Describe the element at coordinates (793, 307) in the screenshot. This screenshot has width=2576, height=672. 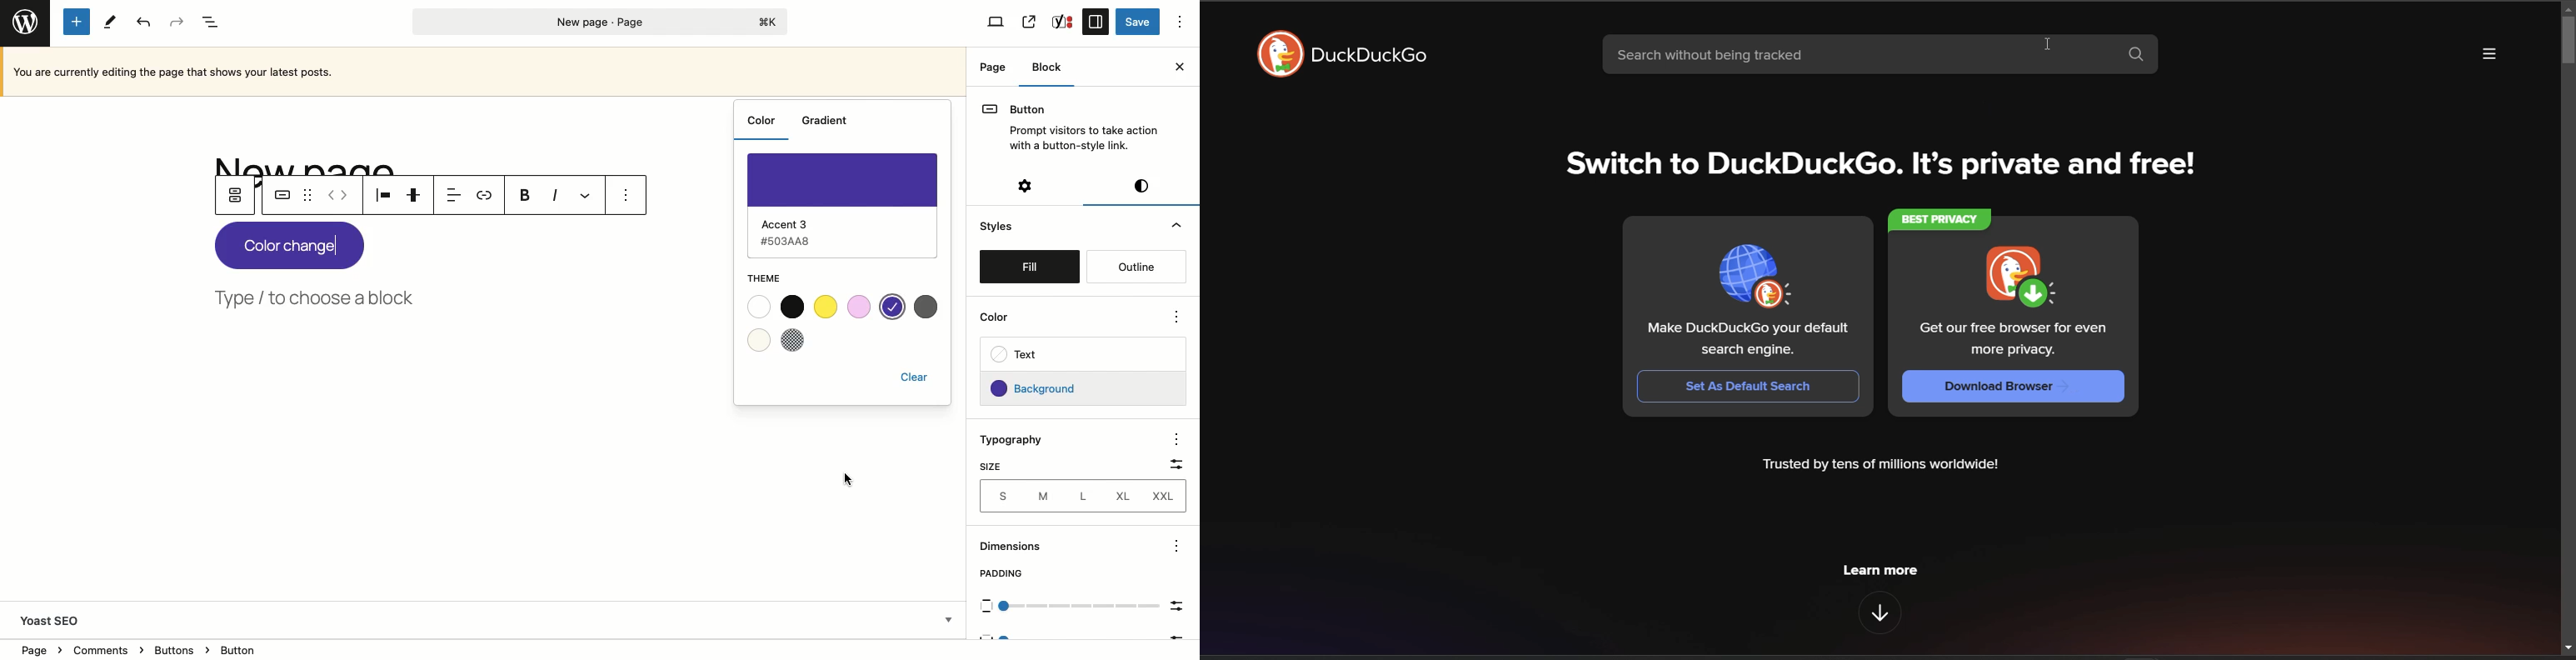
I see `Black` at that location.